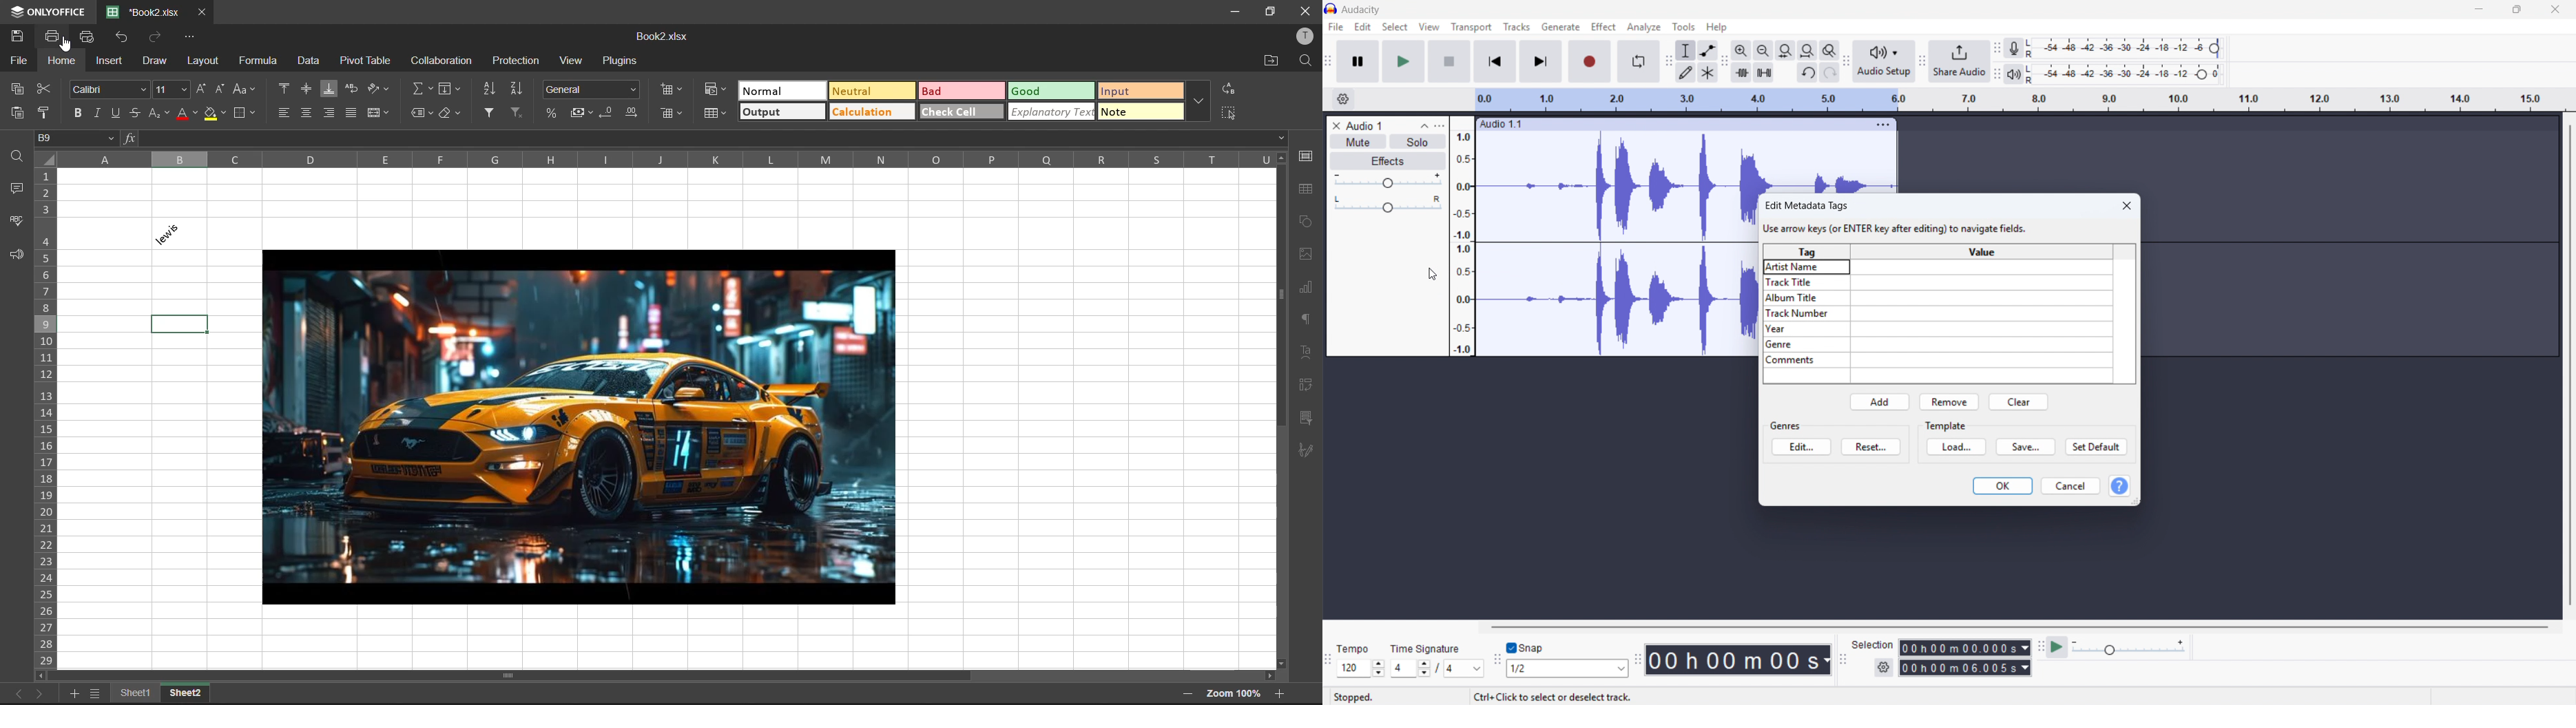  What do you see at coordinates (154, 60) in the screenshot?
I see `draw` at bounding box center [154, 60].